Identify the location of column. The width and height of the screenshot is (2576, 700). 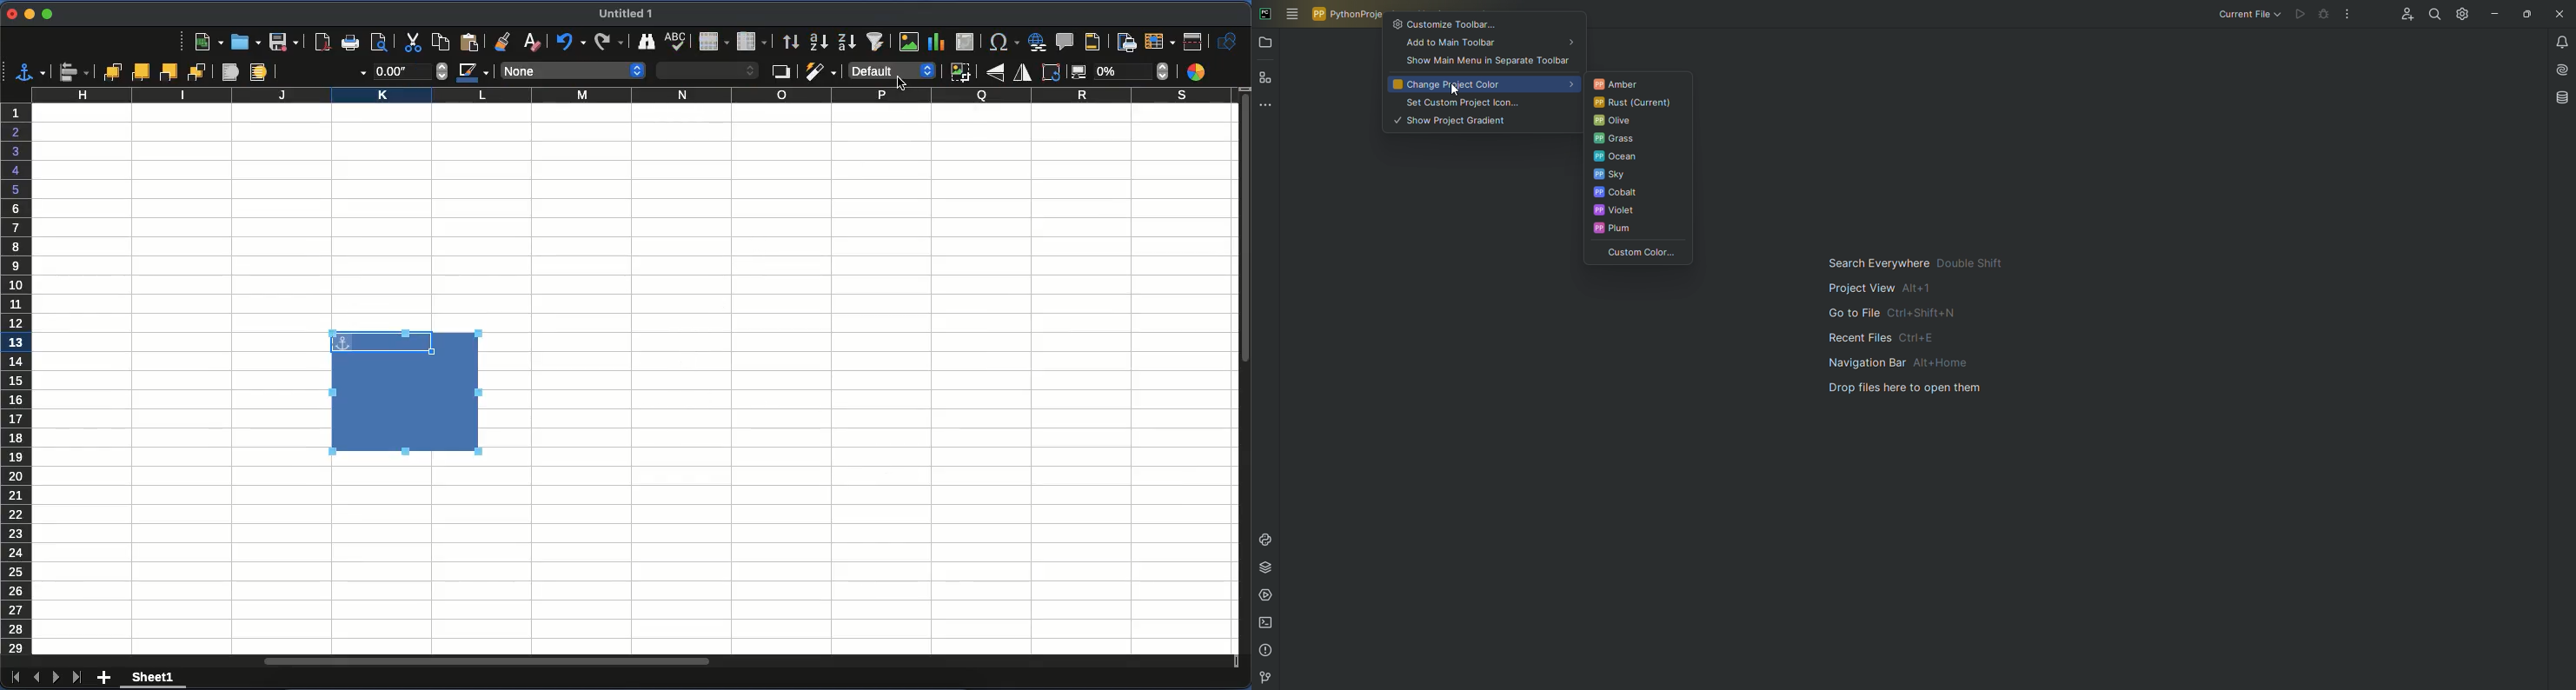
(753, 42).